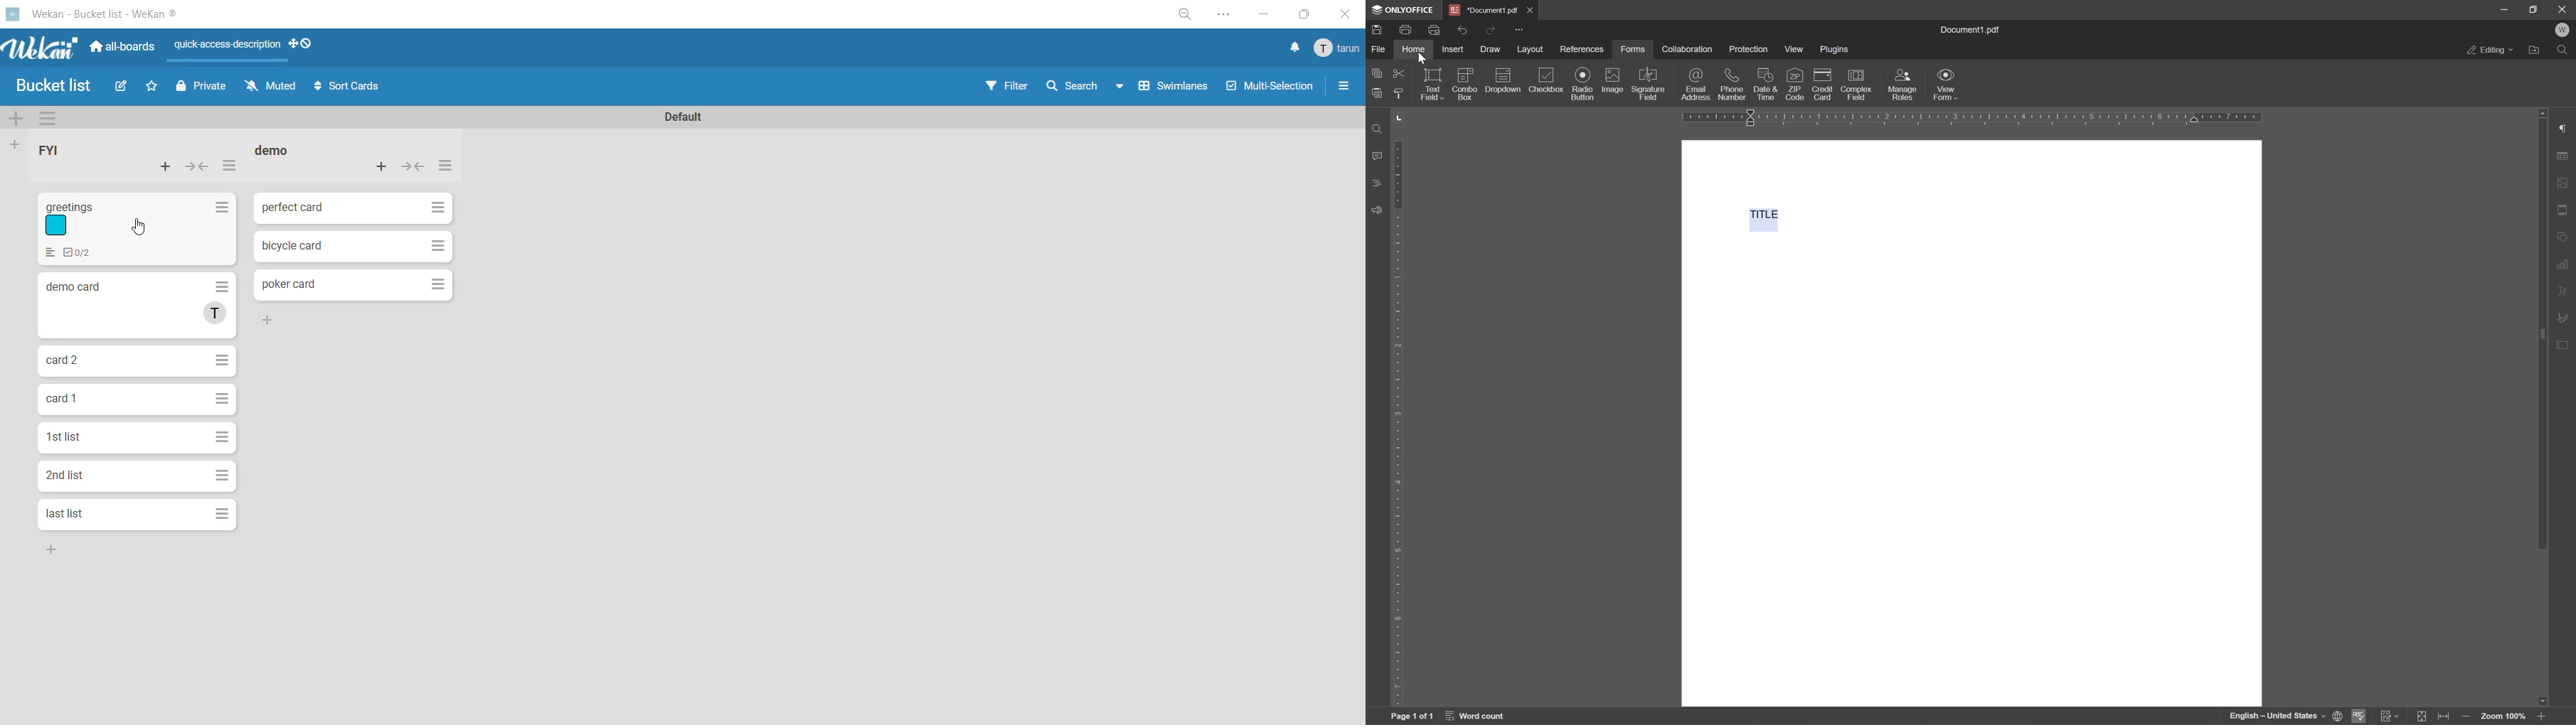  What do you see at coordinates (140, 400) in the screenshot?
I see `Card 1` at bounding box center [140, 400].